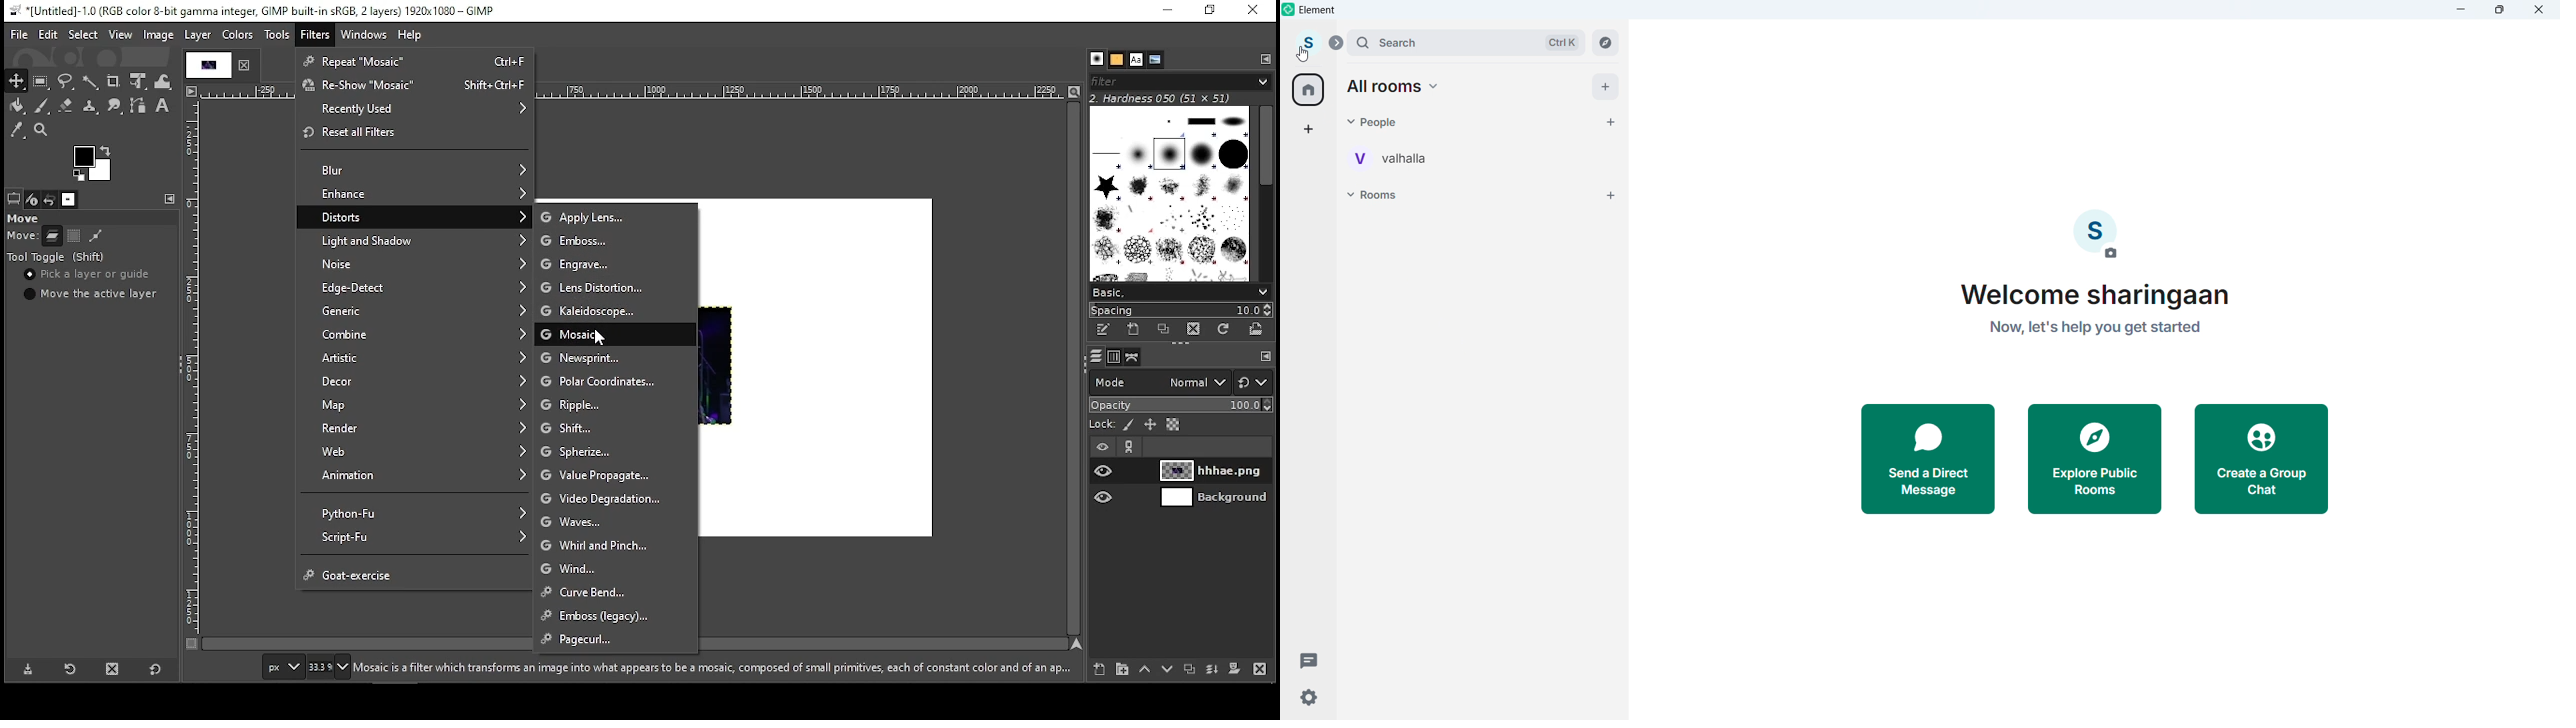  Describe the element at coordinates (1606, 87) in the screenshot. I see `add ` at that location.